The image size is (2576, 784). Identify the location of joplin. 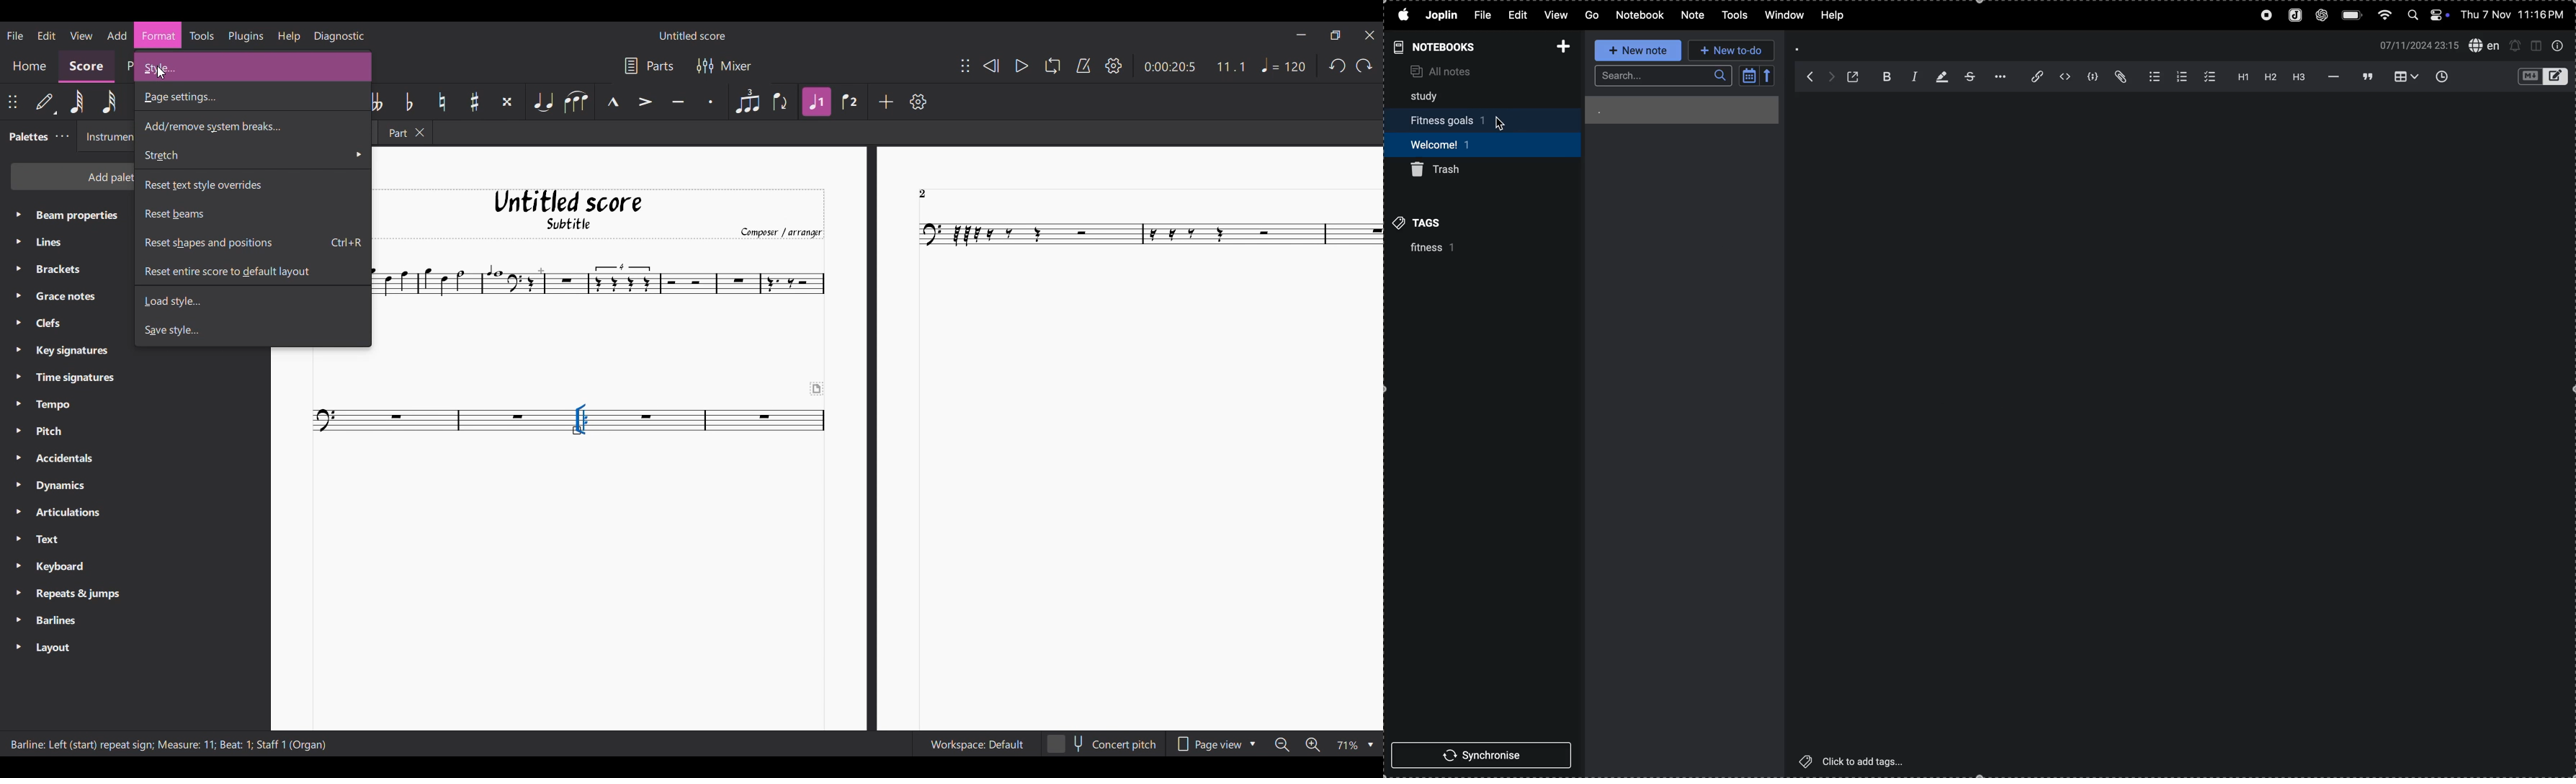
(2293, 15).